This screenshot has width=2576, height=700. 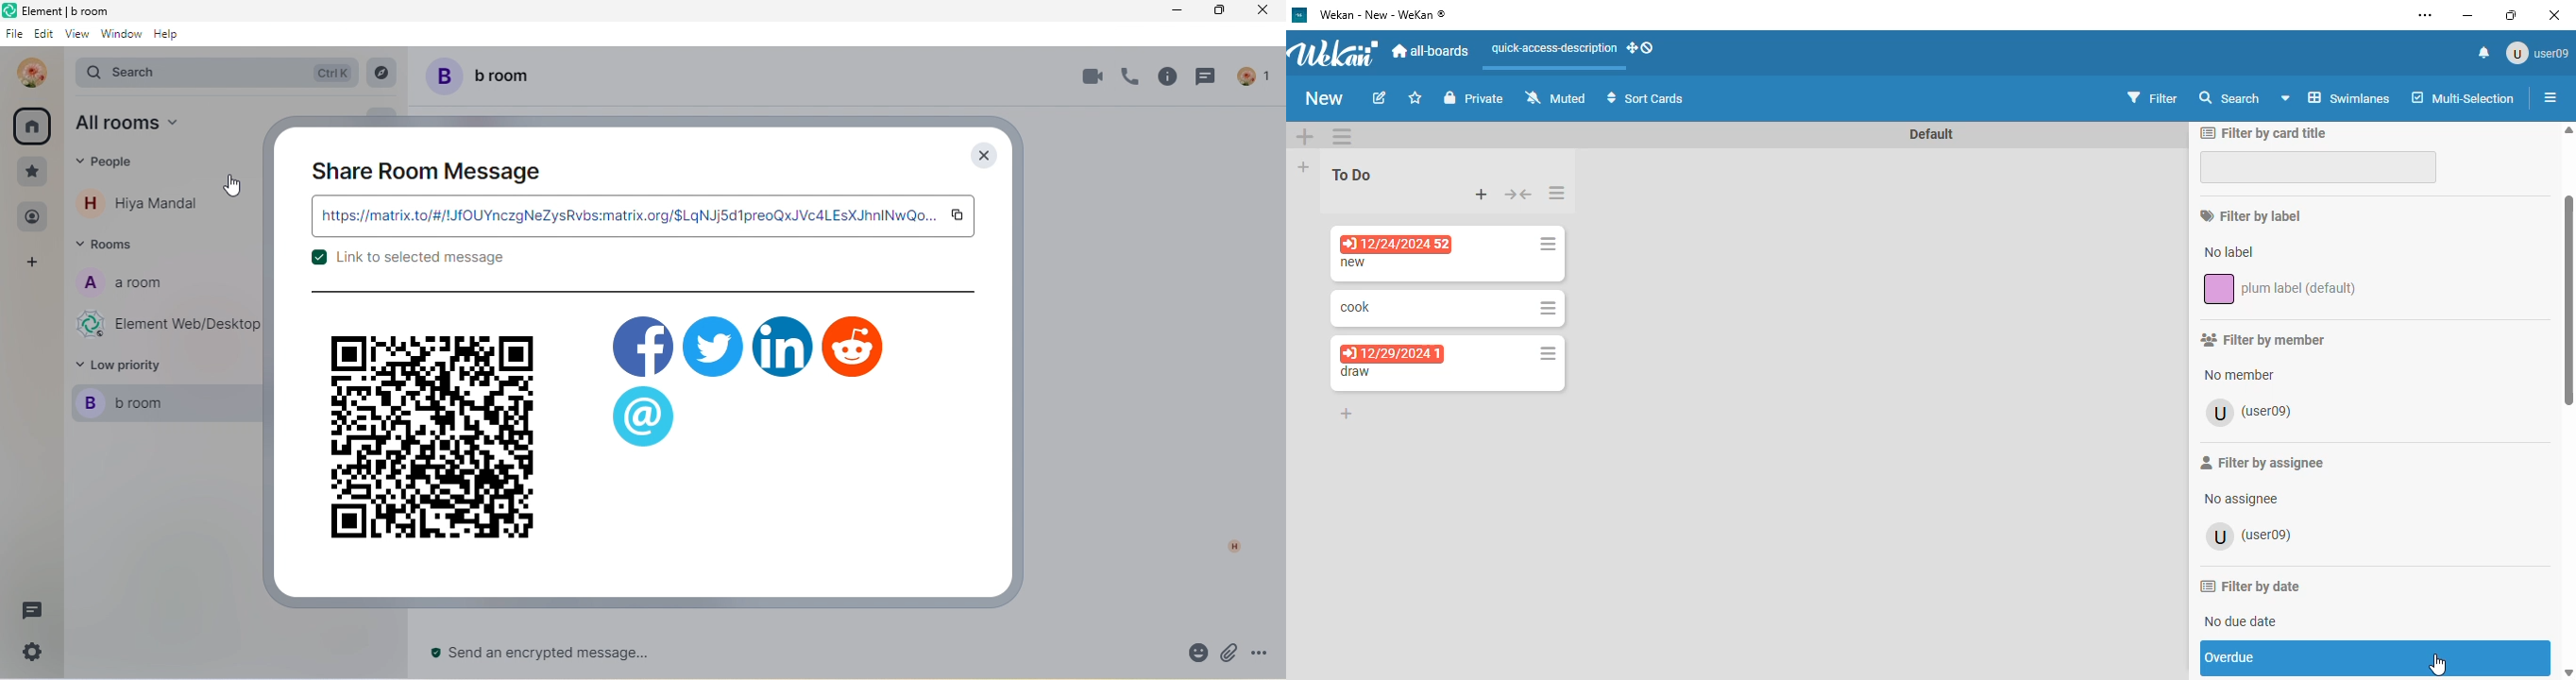 What do you see at coordinates (713, 345) in the screenshot?
I see `twitter` at bounding box center [713, 345].